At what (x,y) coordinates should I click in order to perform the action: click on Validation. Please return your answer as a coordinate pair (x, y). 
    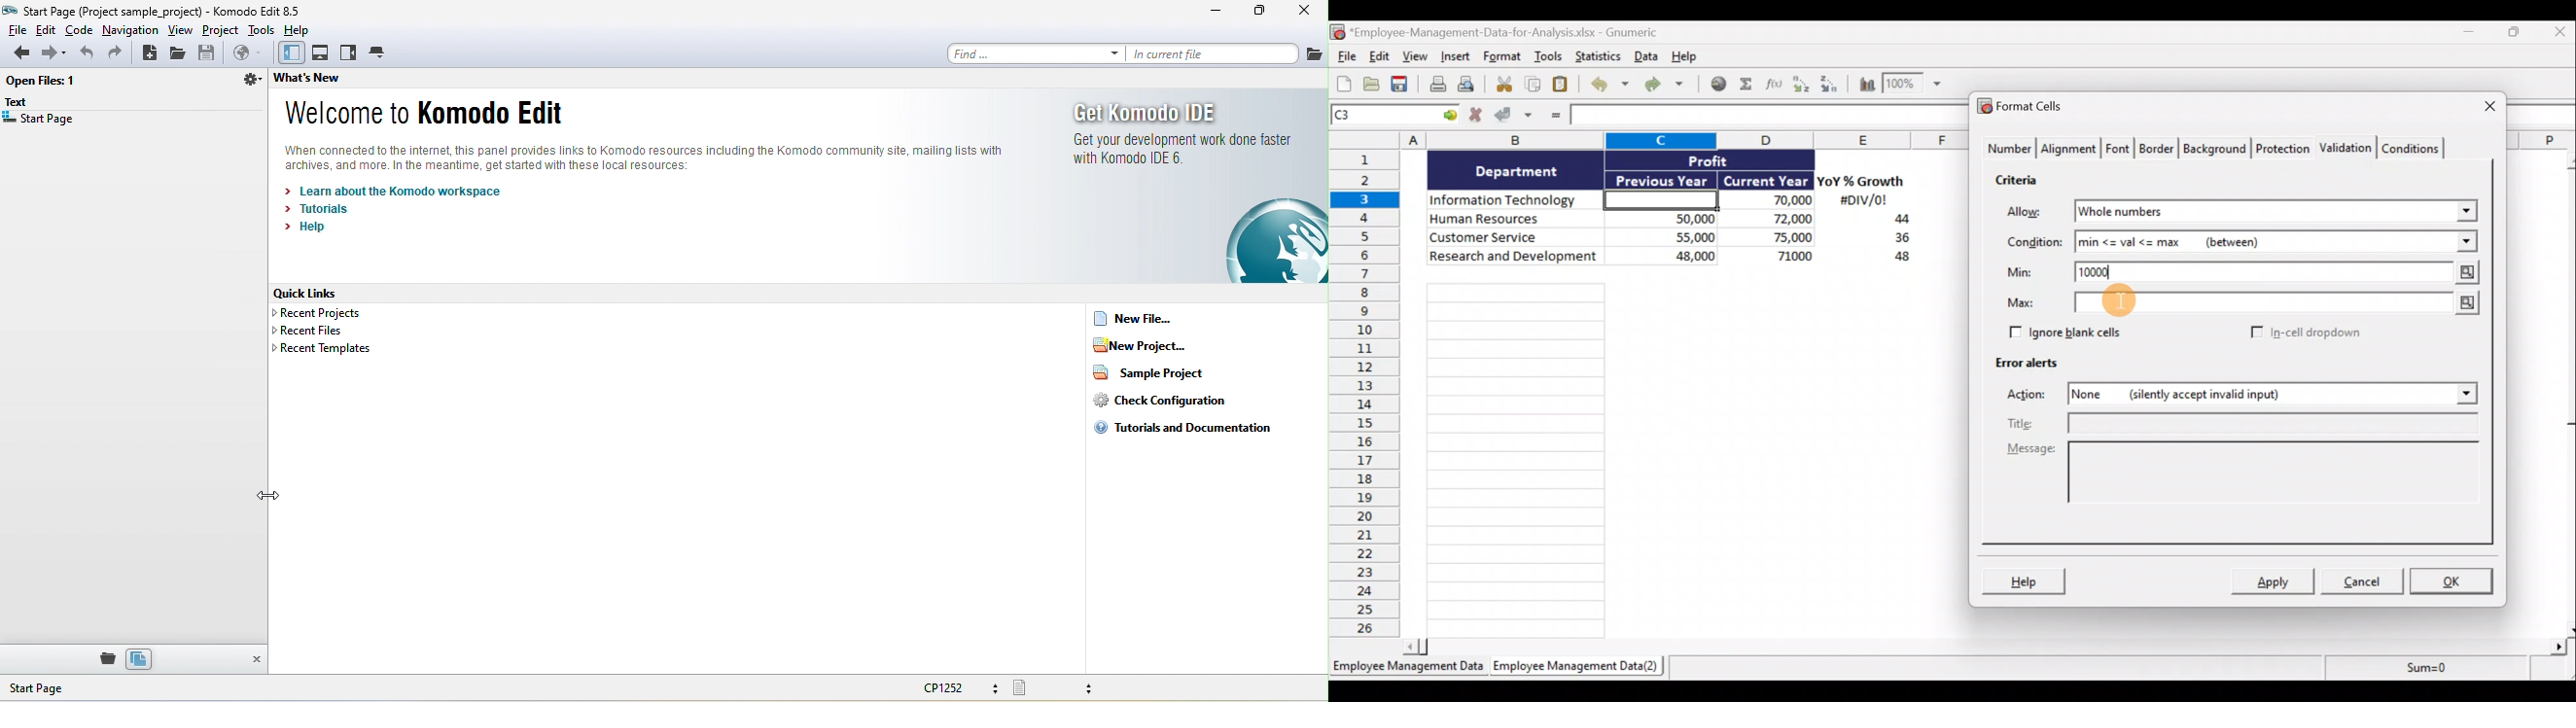
    Looking at the image, I should click on (2348, 146).